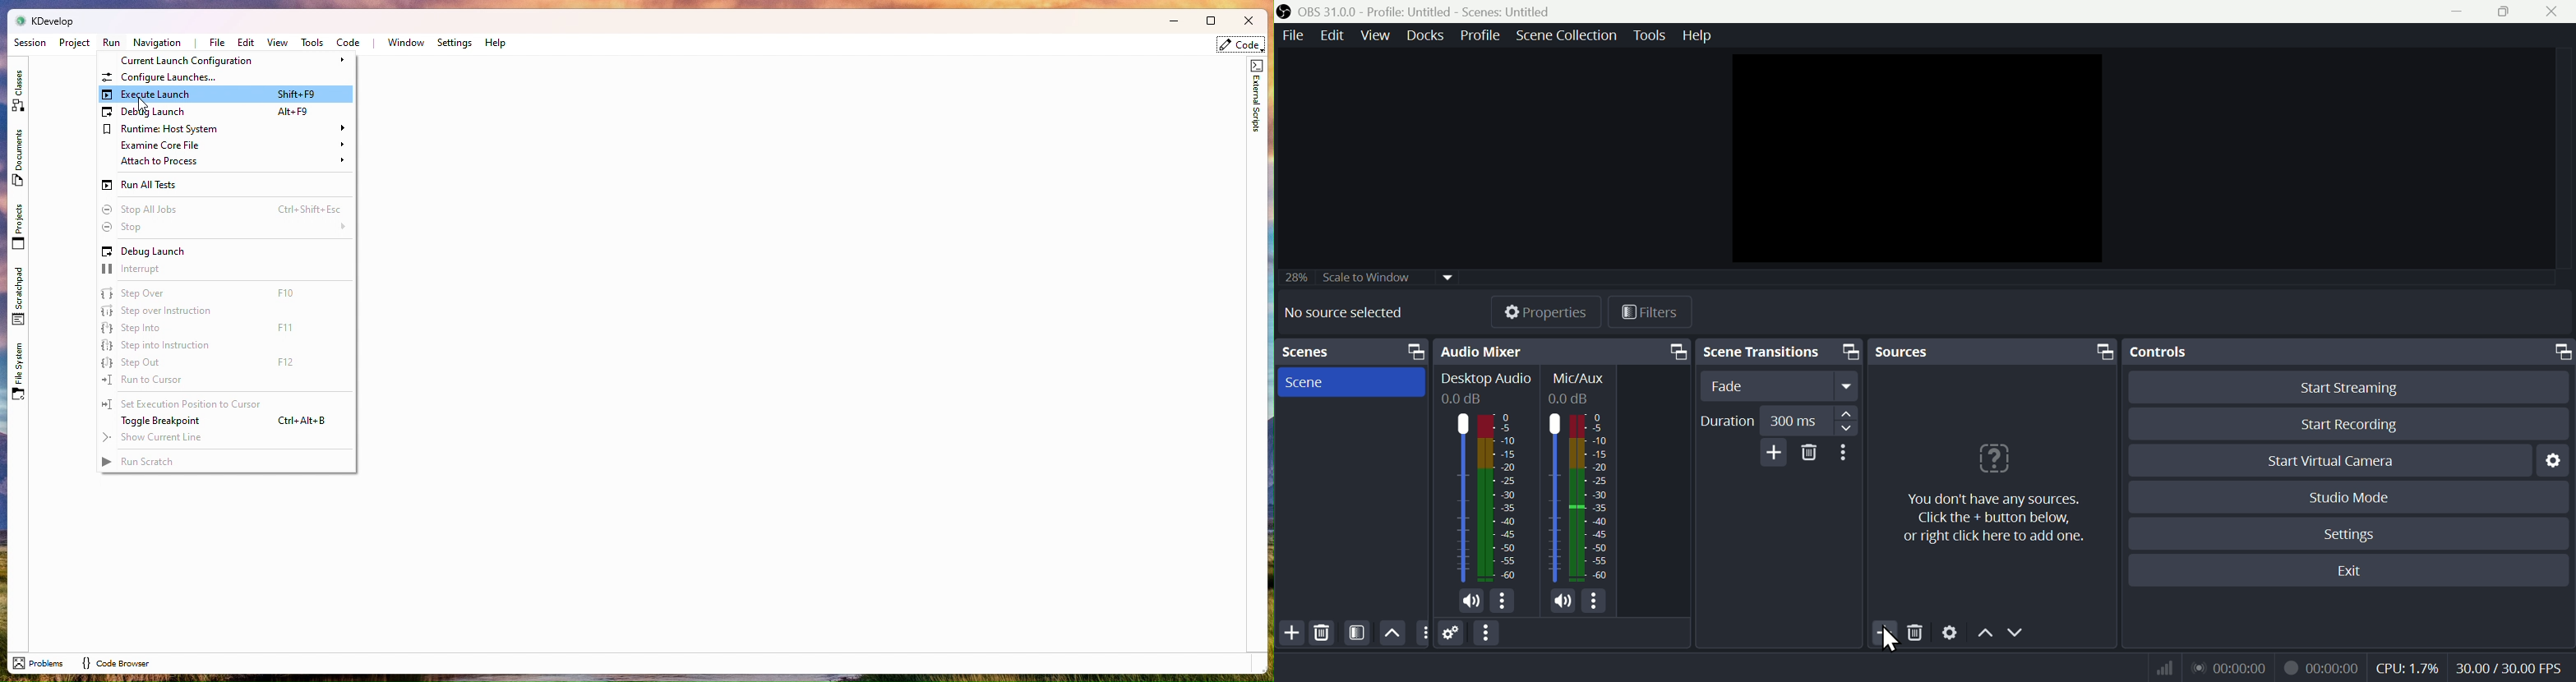 Image resolution: width=2576 pixels, height=700 pixels. Describe the element at coordinates (1423, 633) in the screenshot. I see `` at that location.